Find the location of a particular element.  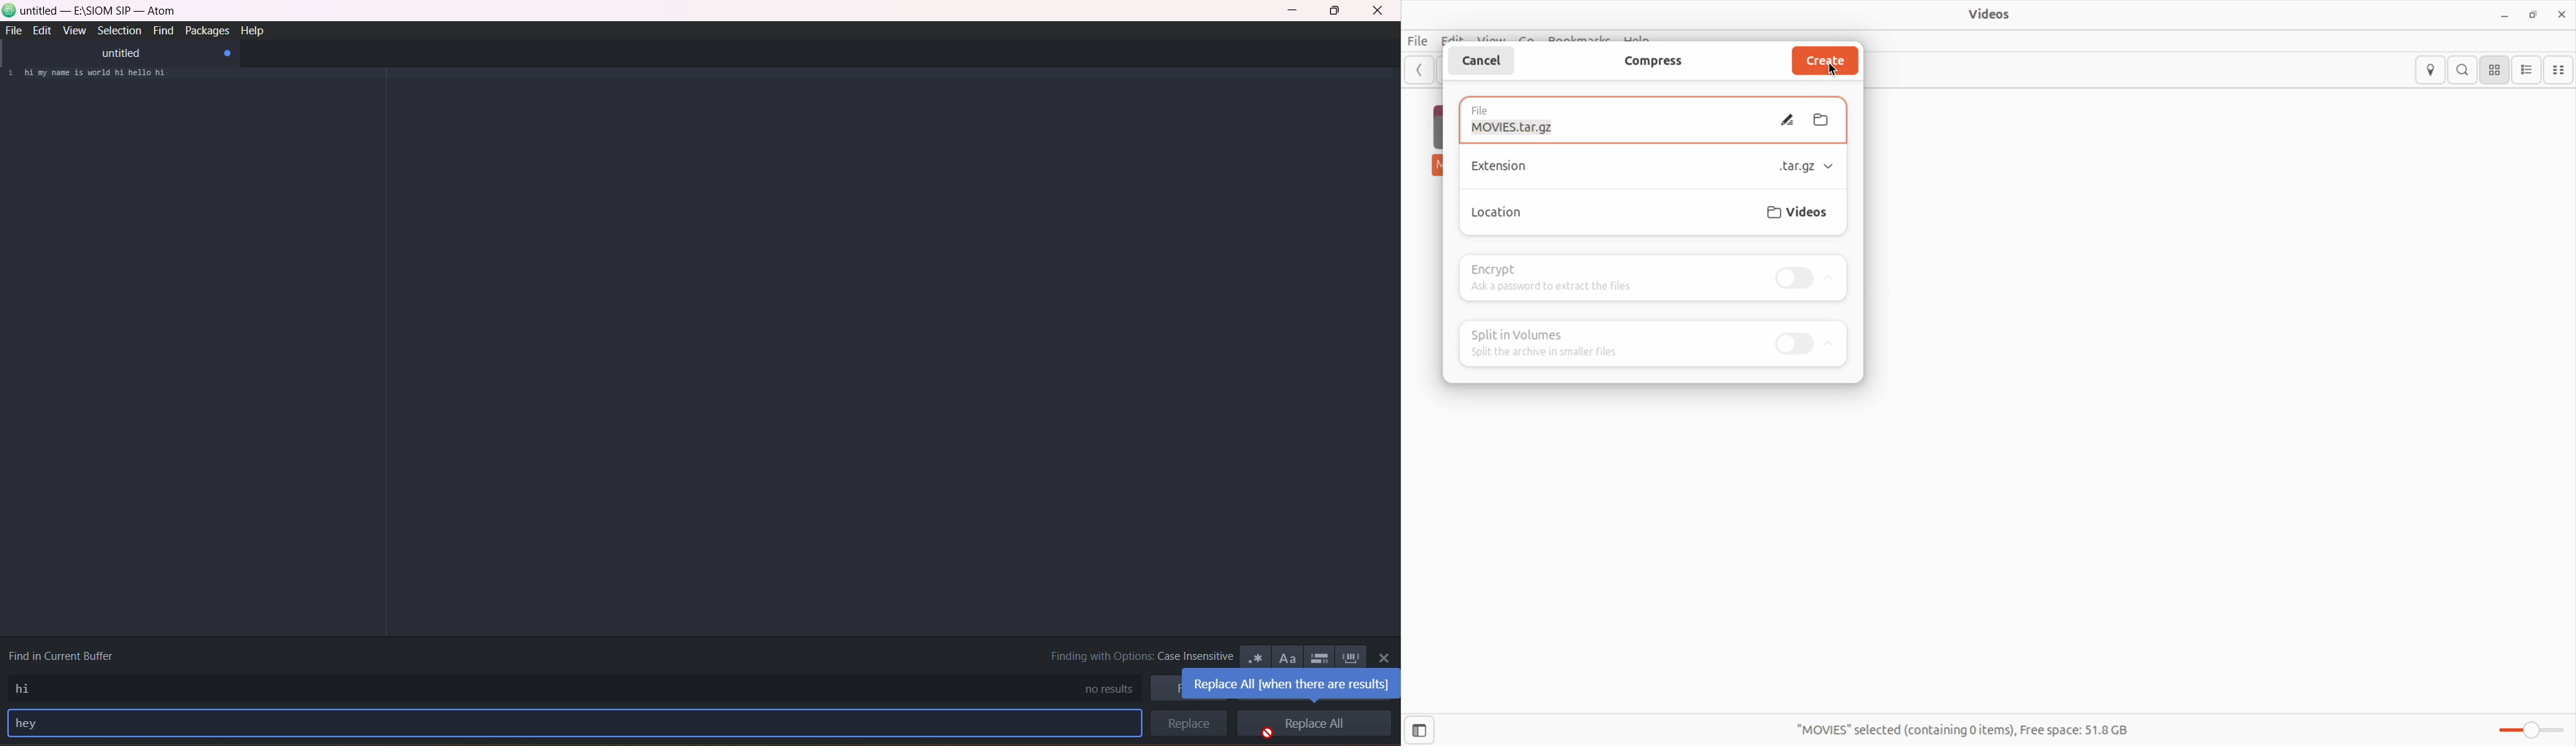

hi my name is world hi hello hi is located at coordinates (106, 75).